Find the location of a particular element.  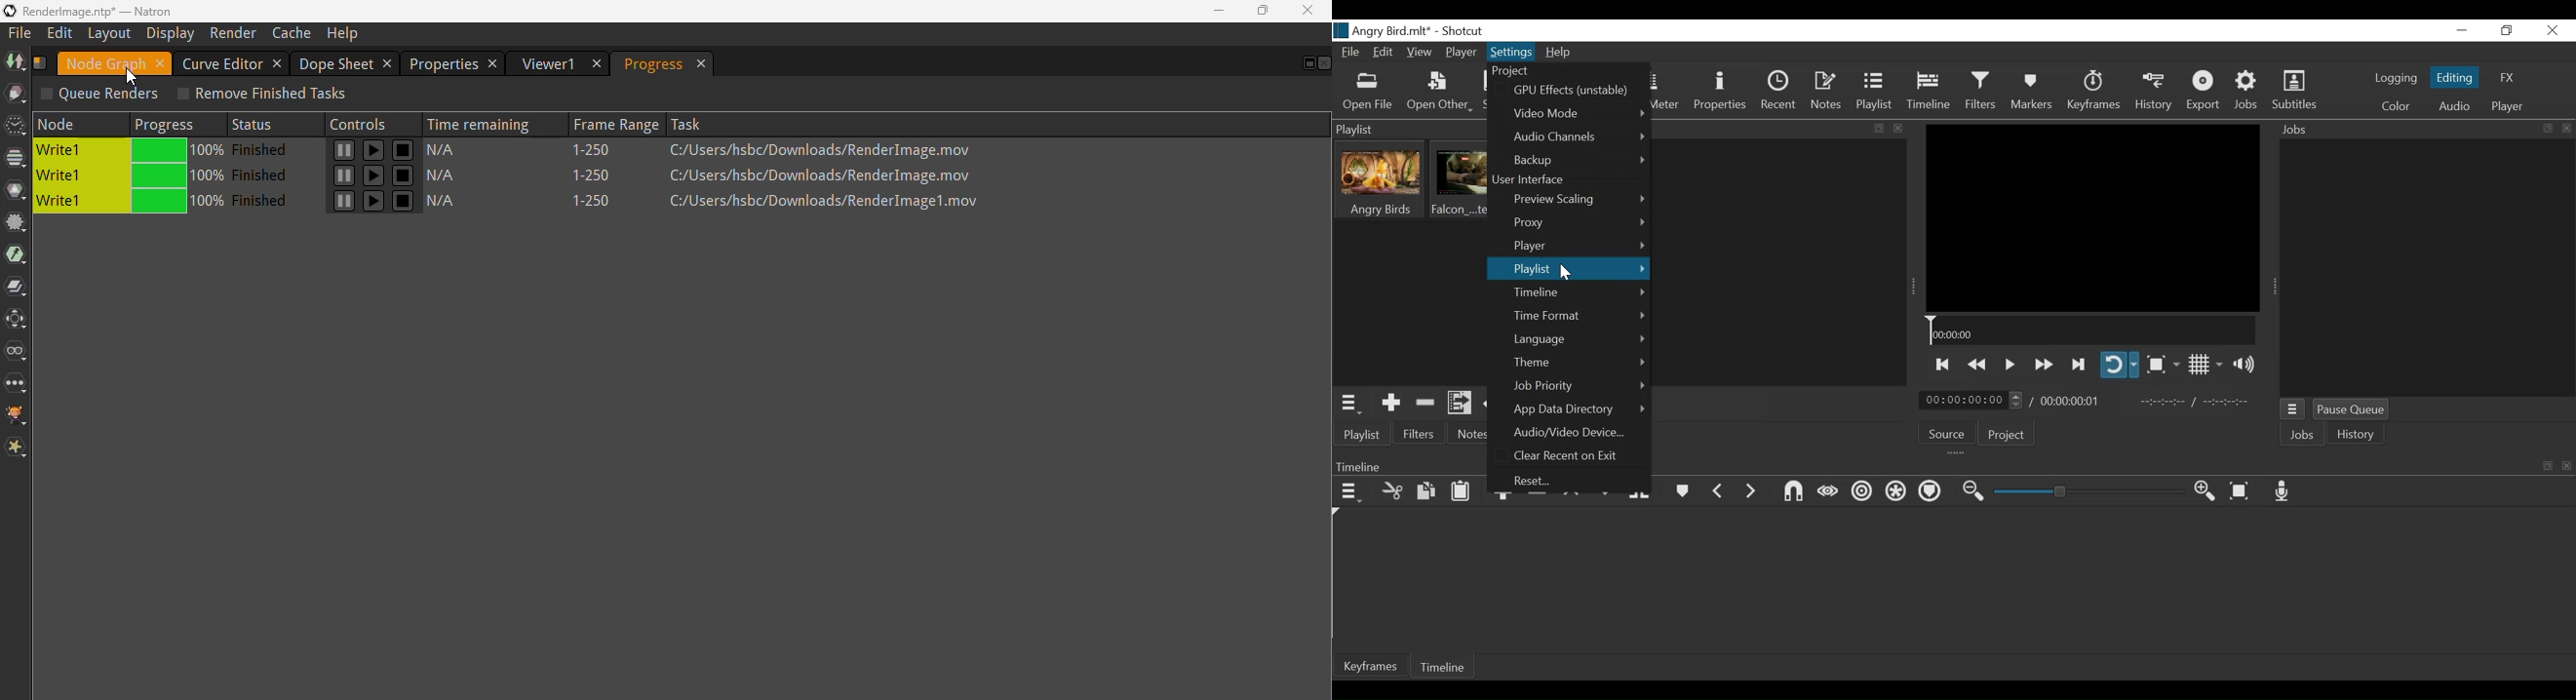

Marker is located at coordinates (1681, 493).